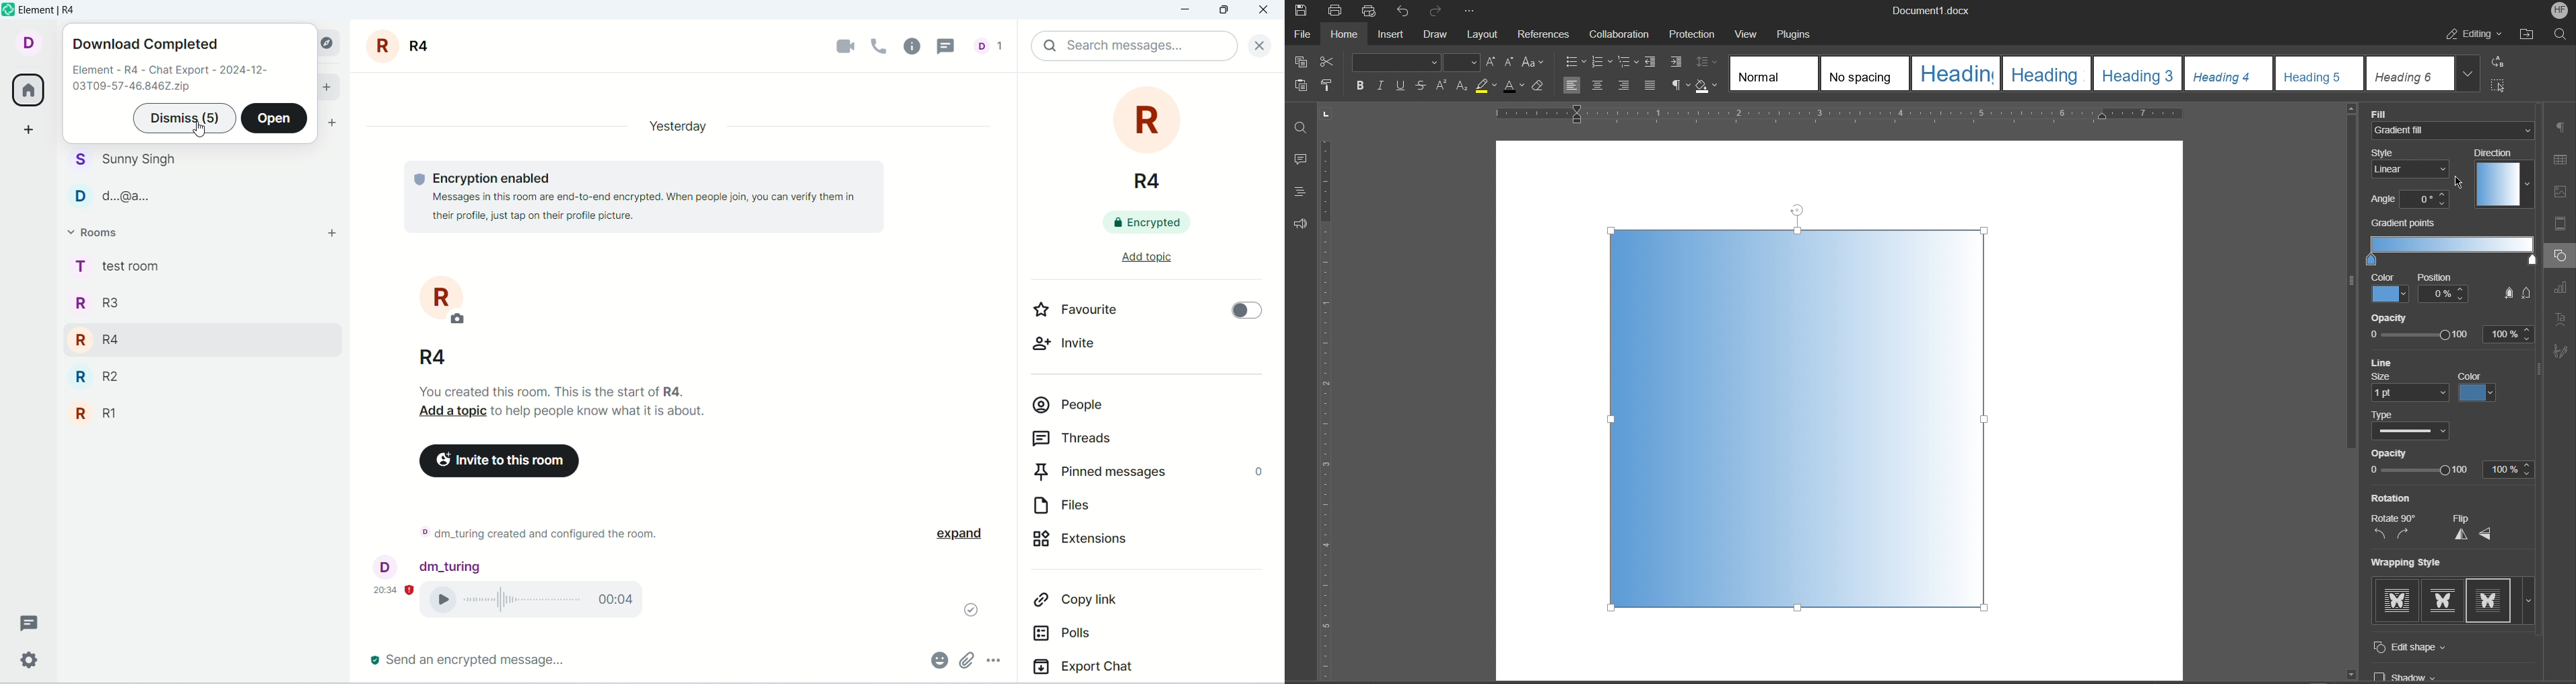  Describe the element at coordinates (2389, 110) in the screenshot. I see `Fill` at that location.